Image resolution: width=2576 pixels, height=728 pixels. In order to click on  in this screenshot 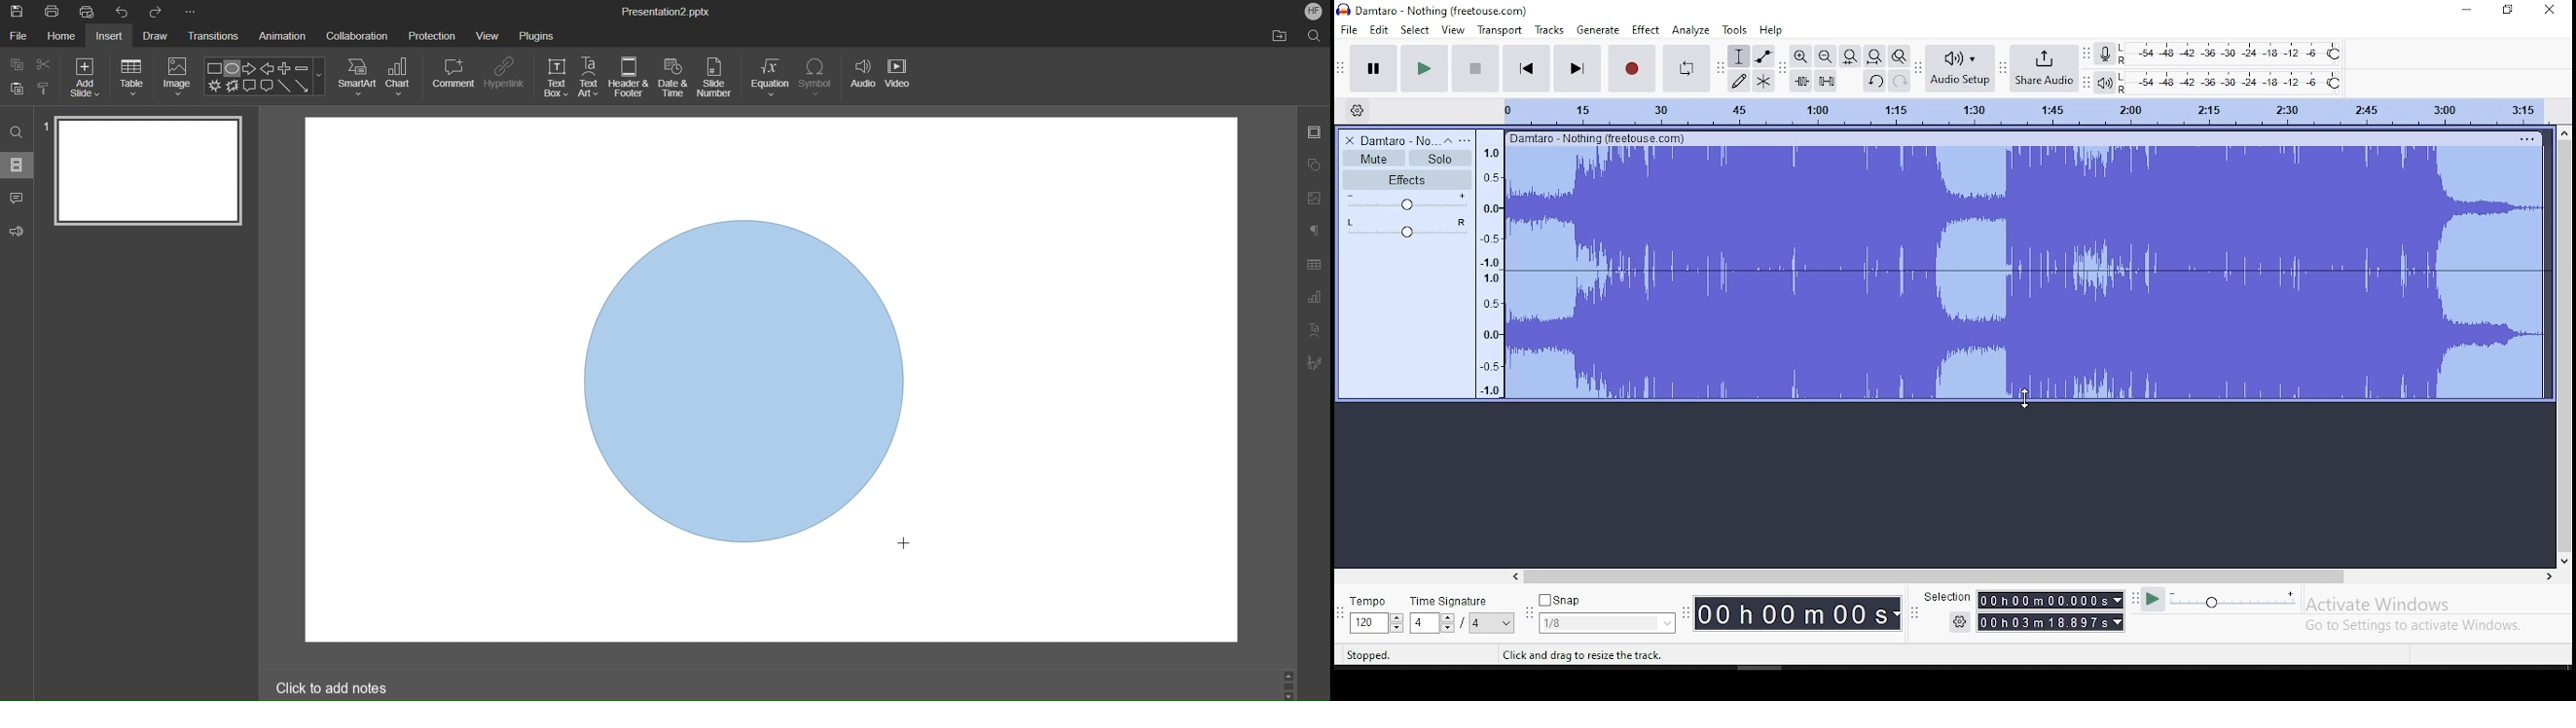, I will do `click(1914, 613)`.